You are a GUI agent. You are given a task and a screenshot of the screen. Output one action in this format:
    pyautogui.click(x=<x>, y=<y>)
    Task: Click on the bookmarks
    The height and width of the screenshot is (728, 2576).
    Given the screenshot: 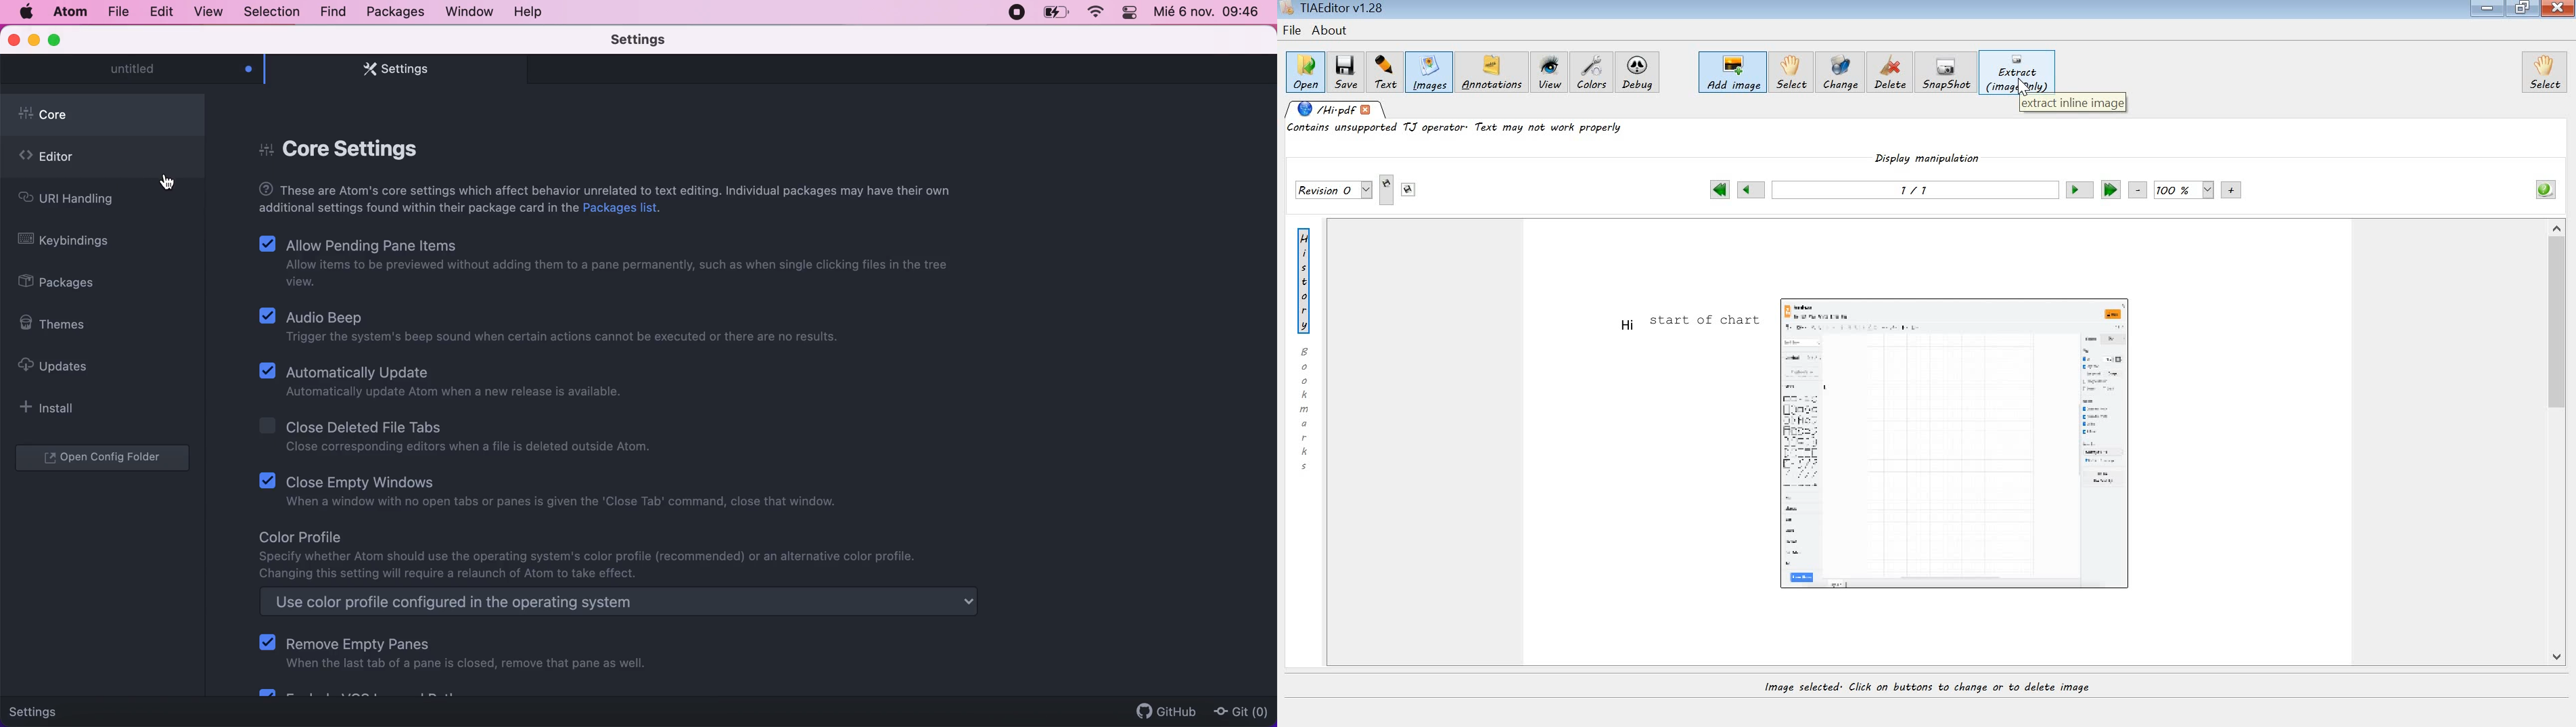 What is the action you would take?
    pyautogui.click(x=1307, y=408)
    